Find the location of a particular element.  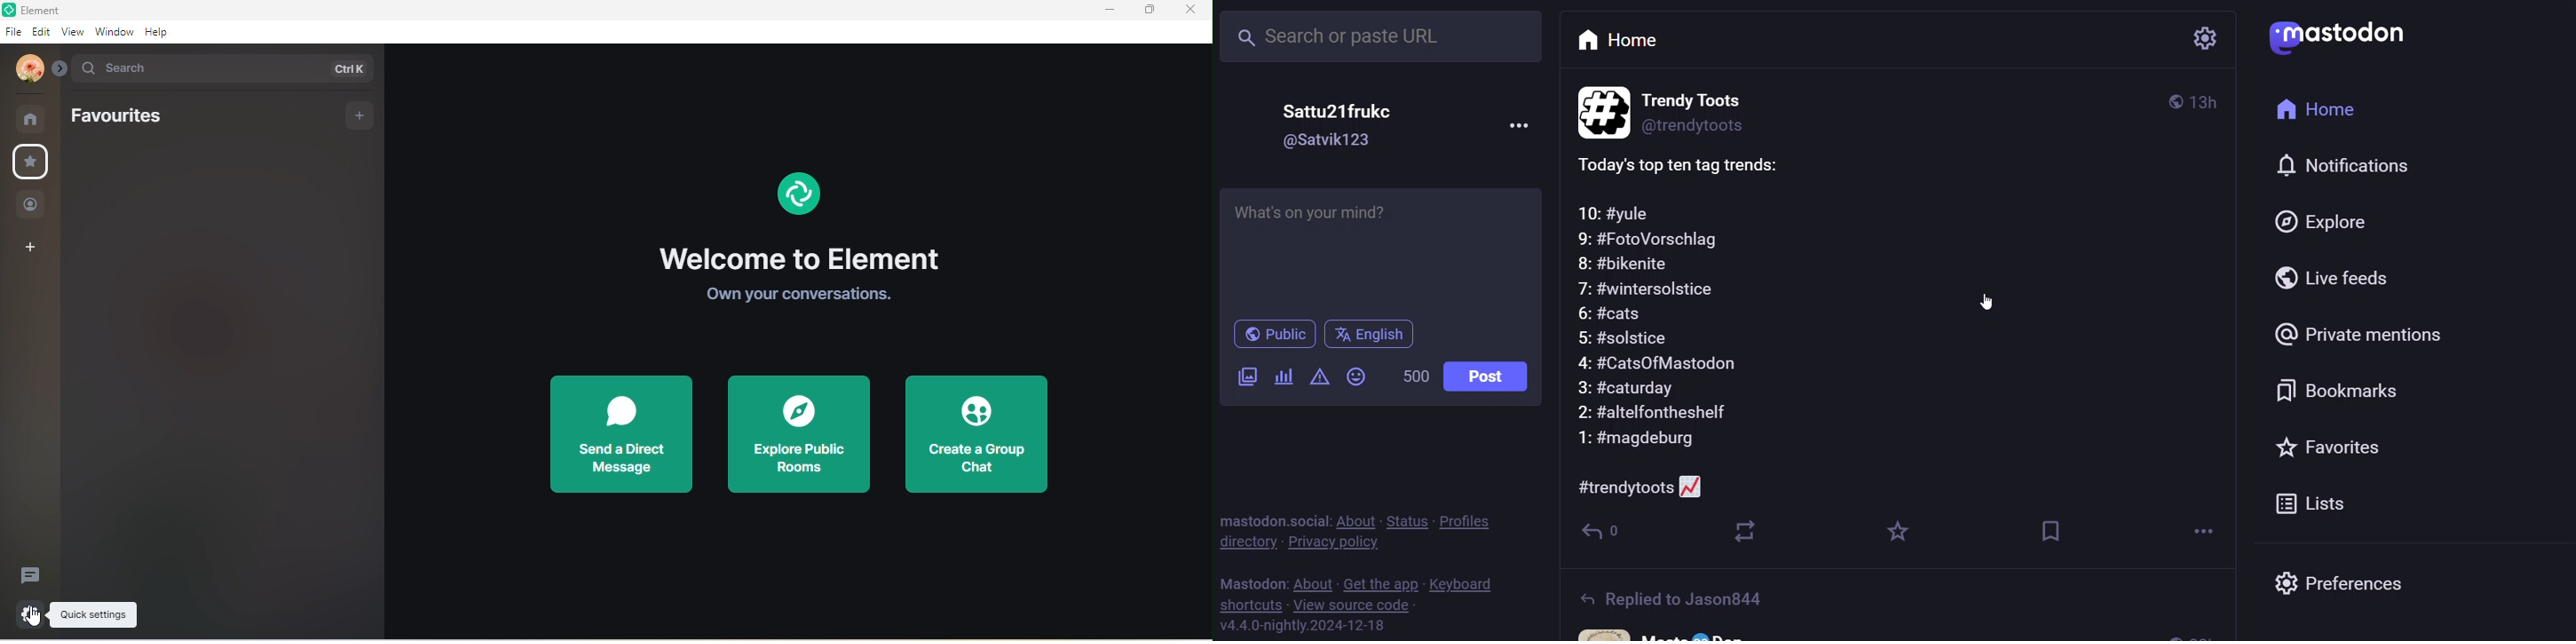

home is located at coordinates (2323, 109).